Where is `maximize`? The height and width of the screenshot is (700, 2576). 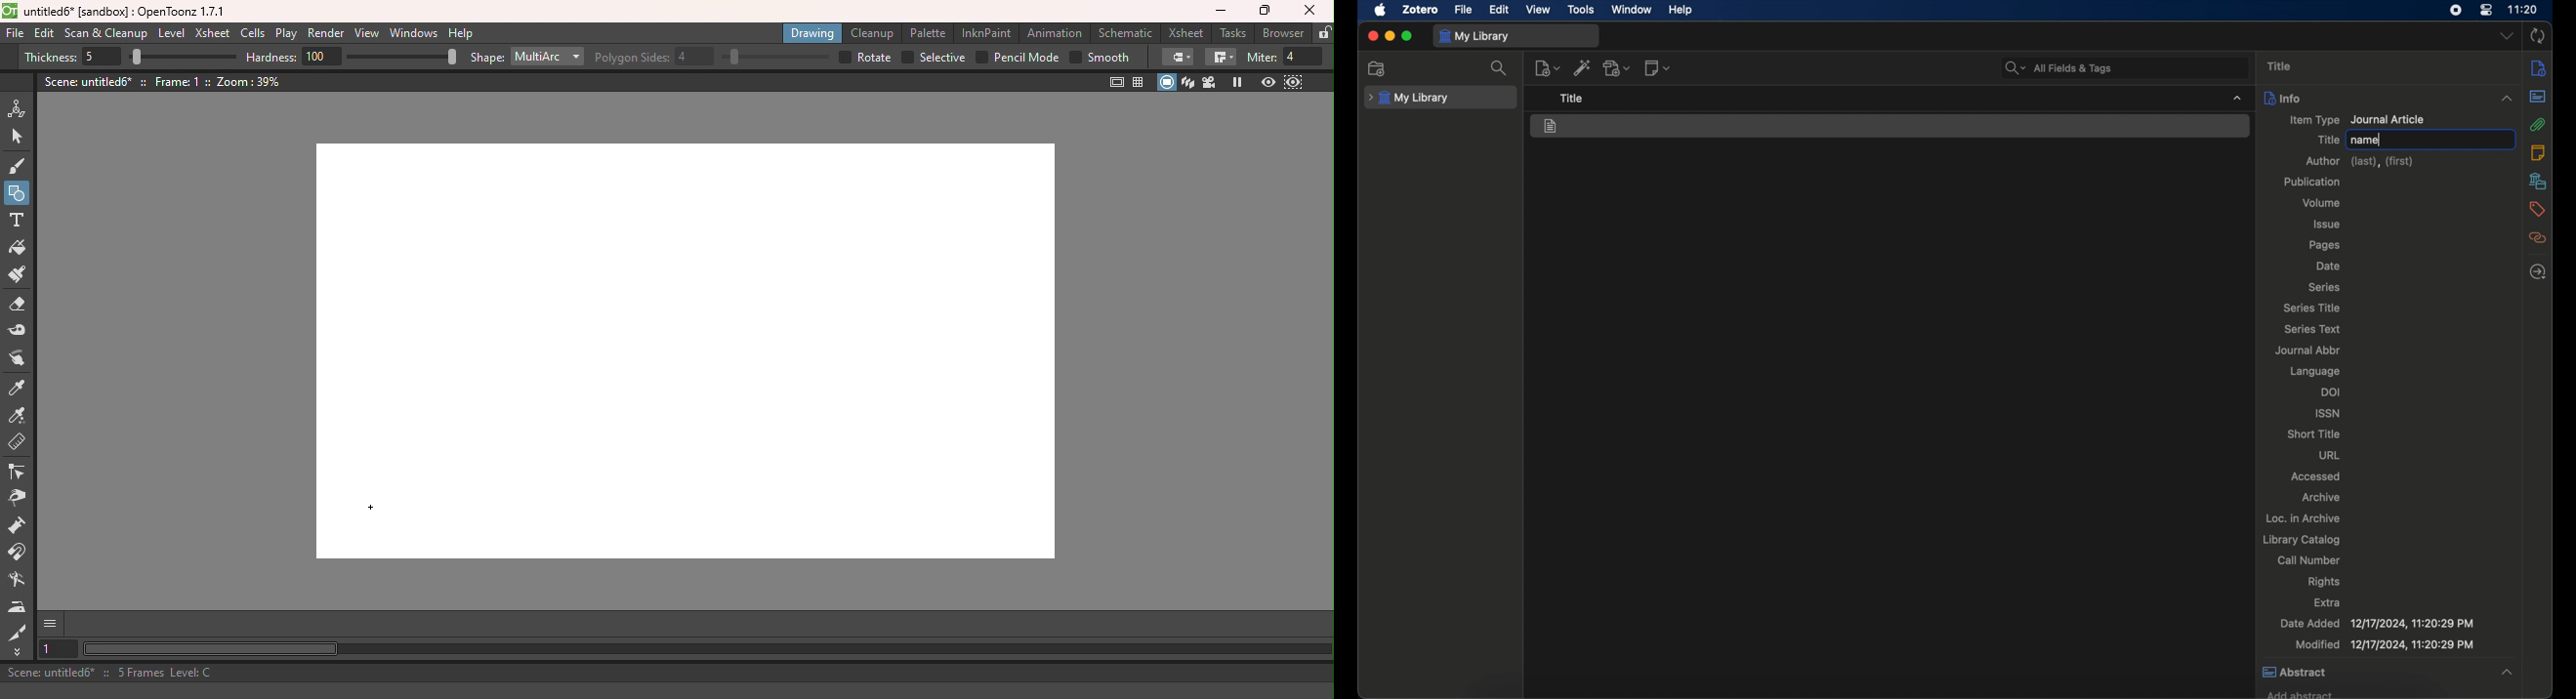 maximize is located at coordinates (1408, 36).